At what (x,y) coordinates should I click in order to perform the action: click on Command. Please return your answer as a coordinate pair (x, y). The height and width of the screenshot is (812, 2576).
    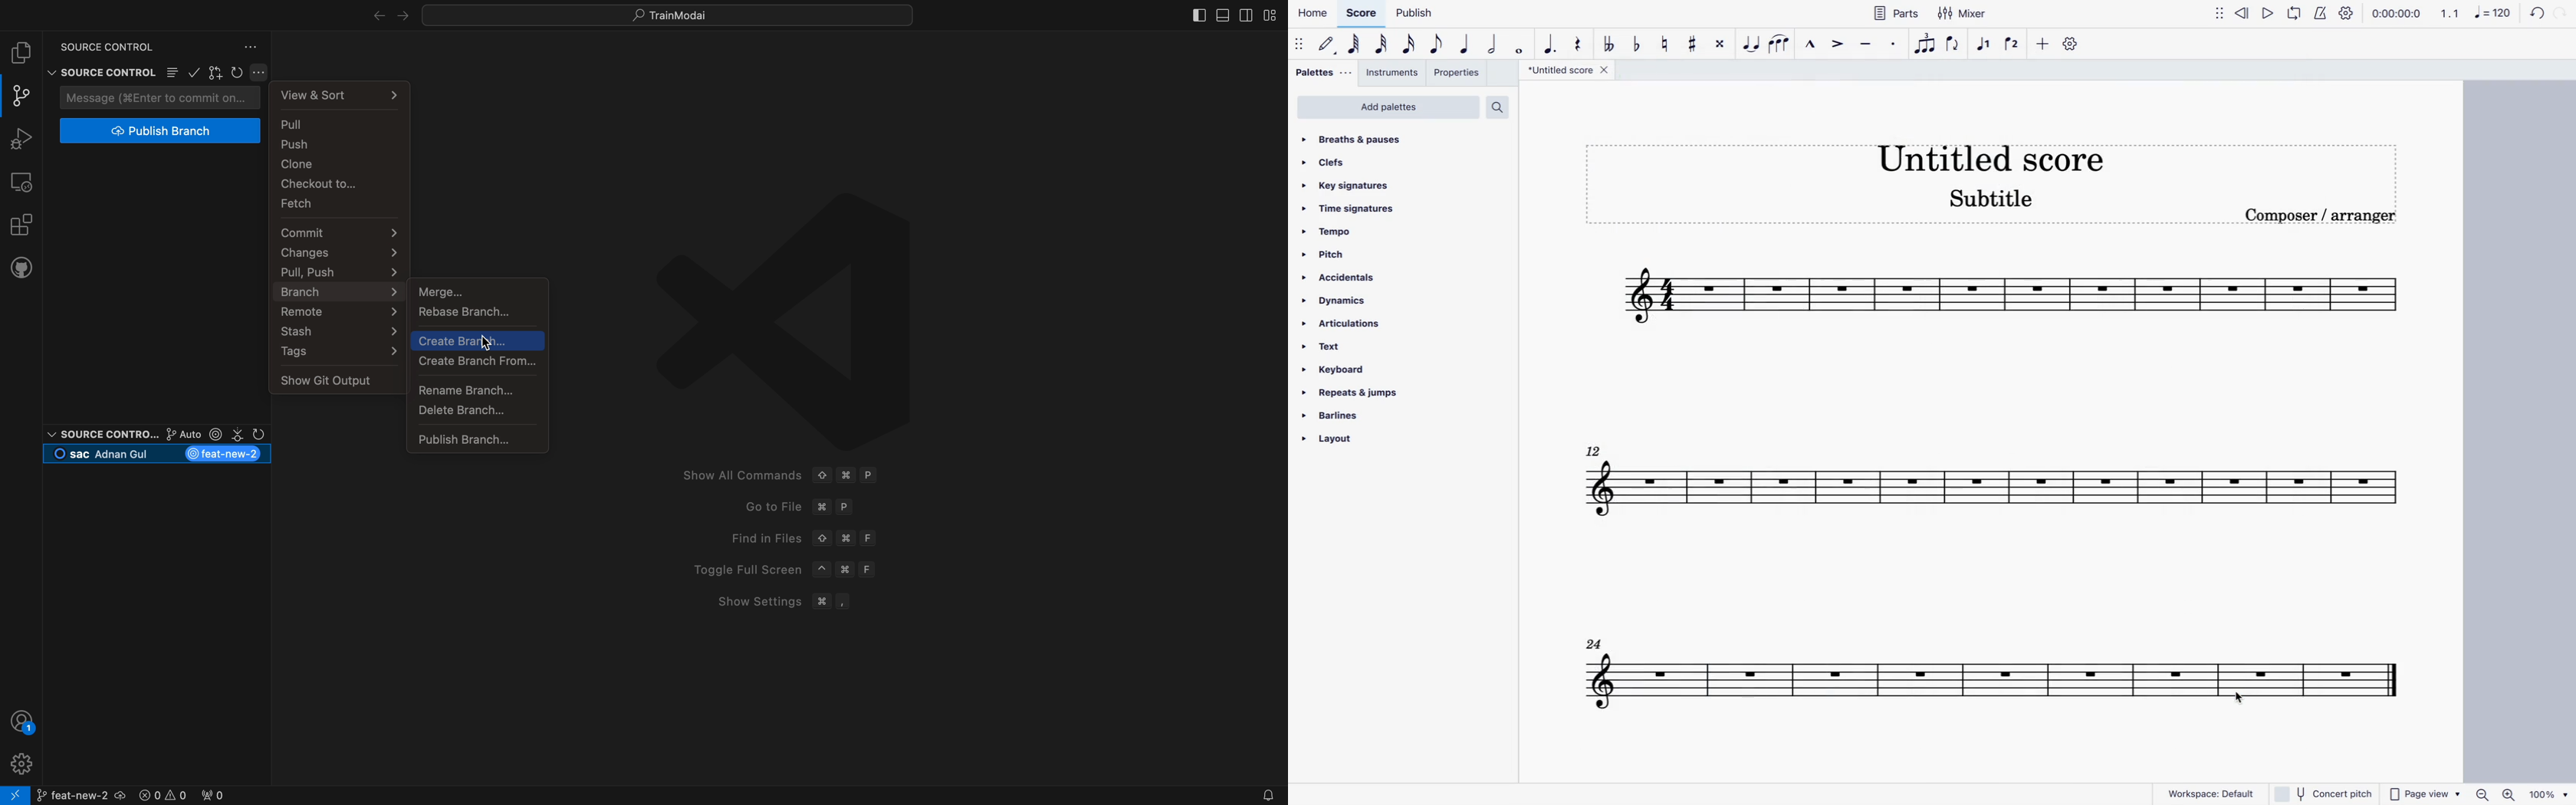
    Looking at the image, I should click on (821, 601).